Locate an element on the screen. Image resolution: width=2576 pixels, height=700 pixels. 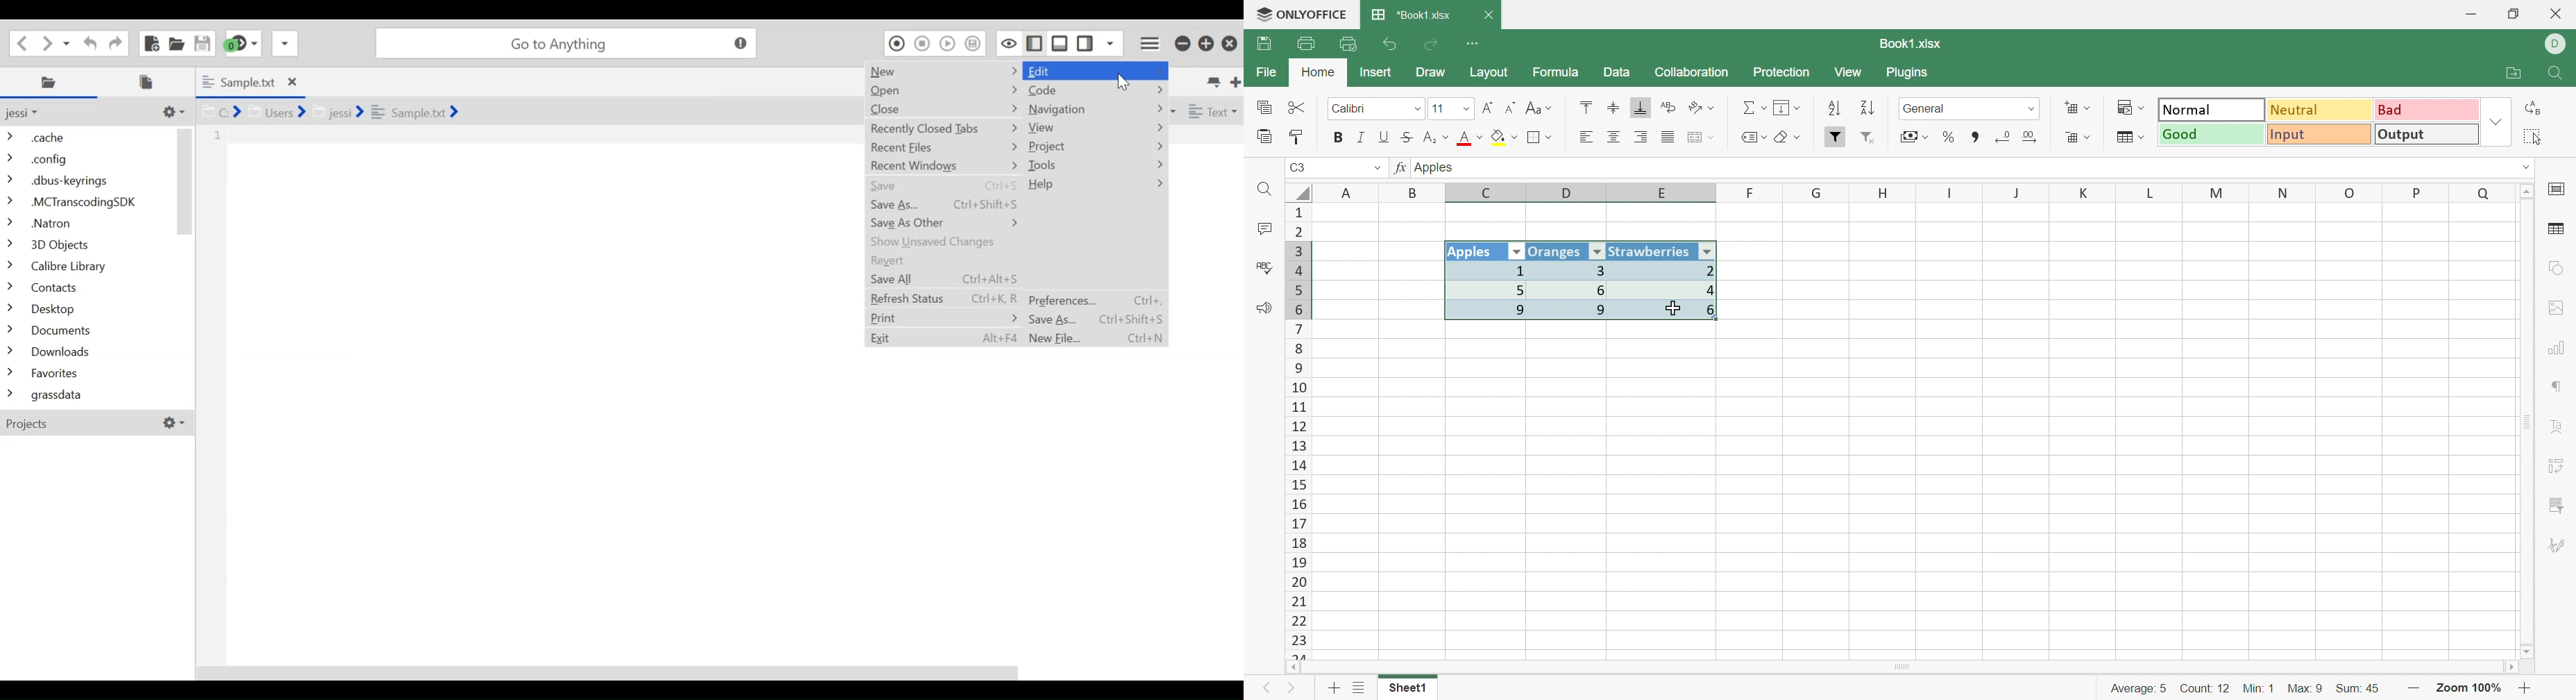
Feedback & Support is located at coordinates (1266, 310).